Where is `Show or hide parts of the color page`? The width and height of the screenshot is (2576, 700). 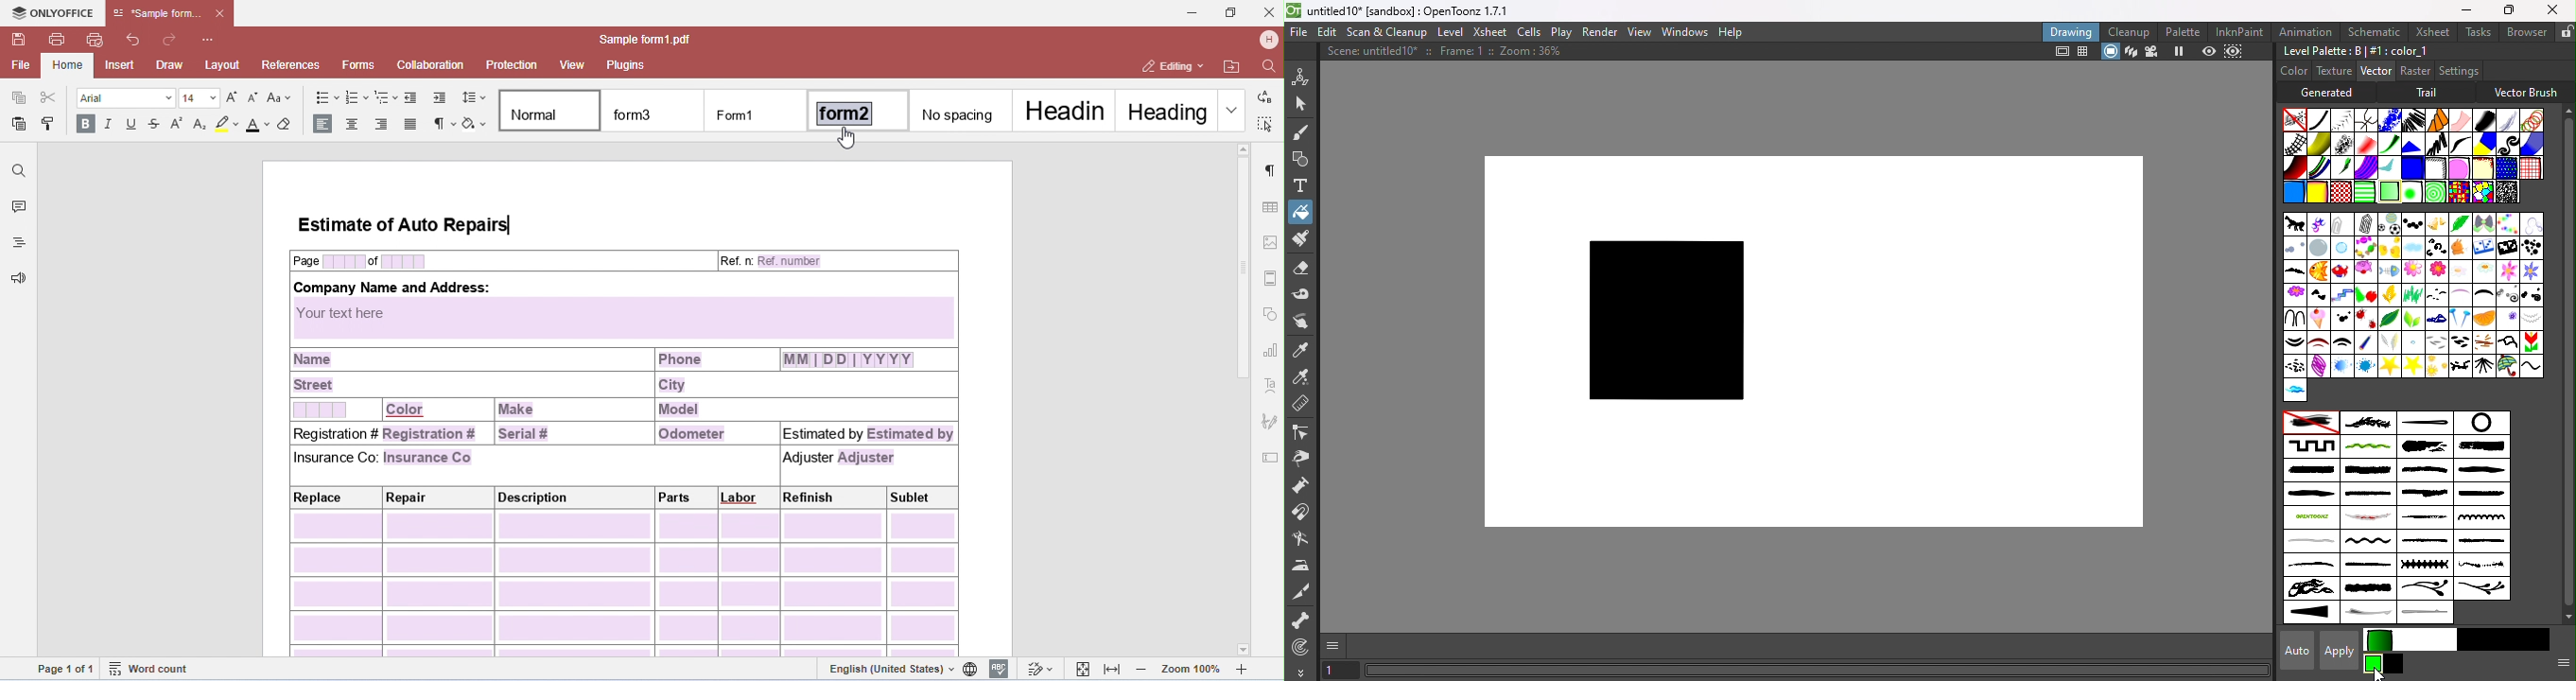
Show or hide parts of the color page is located at coordinates (2560, 661).